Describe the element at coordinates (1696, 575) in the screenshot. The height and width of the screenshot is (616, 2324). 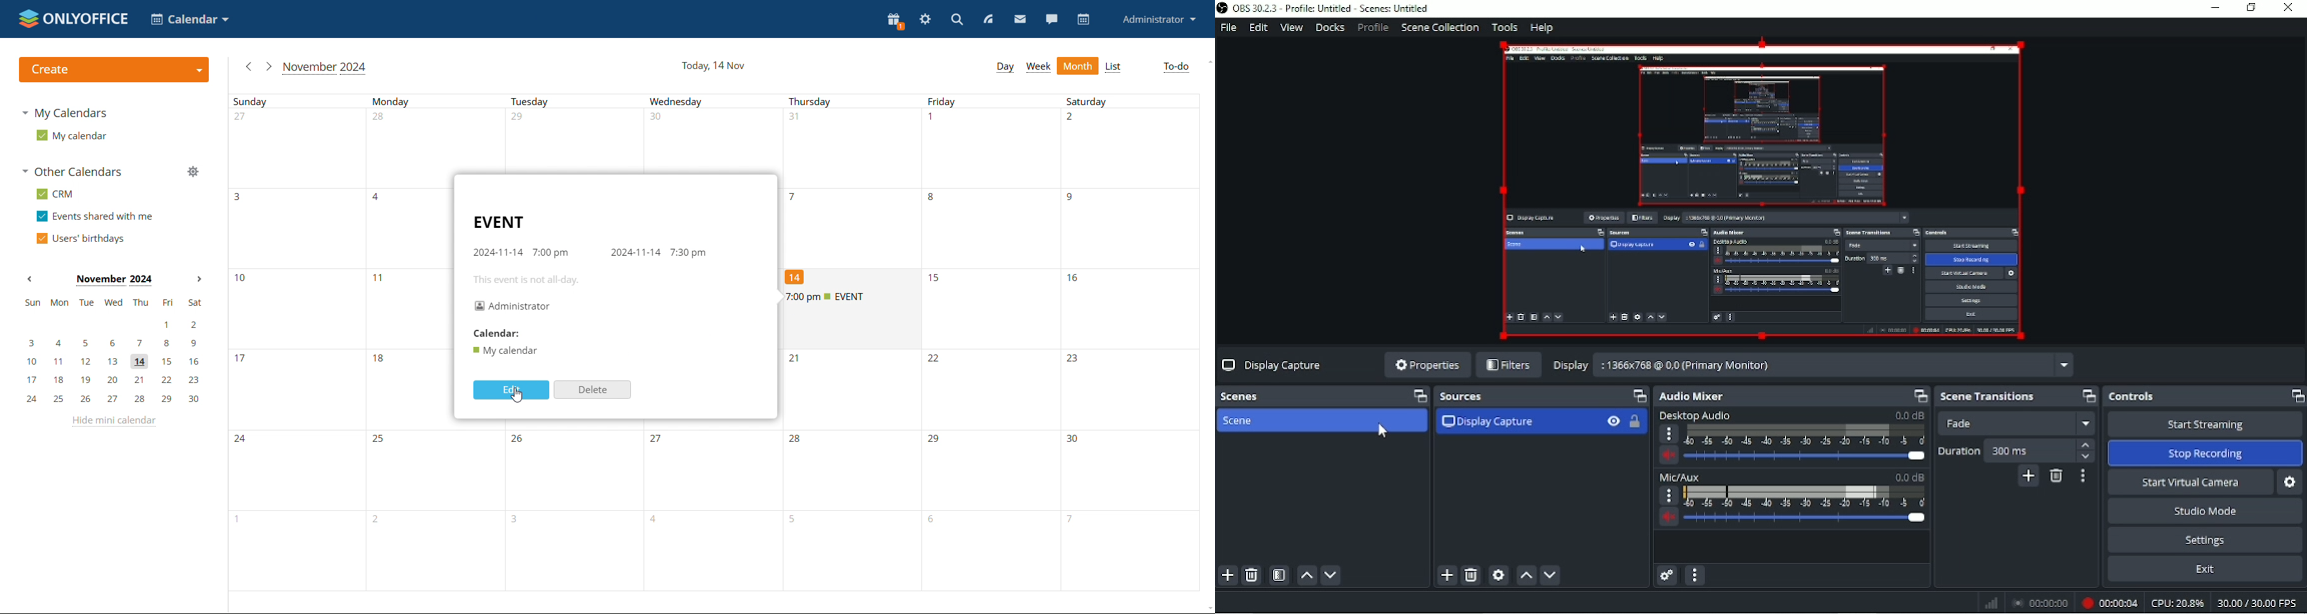
I see `Audio mixer menu` at that location.